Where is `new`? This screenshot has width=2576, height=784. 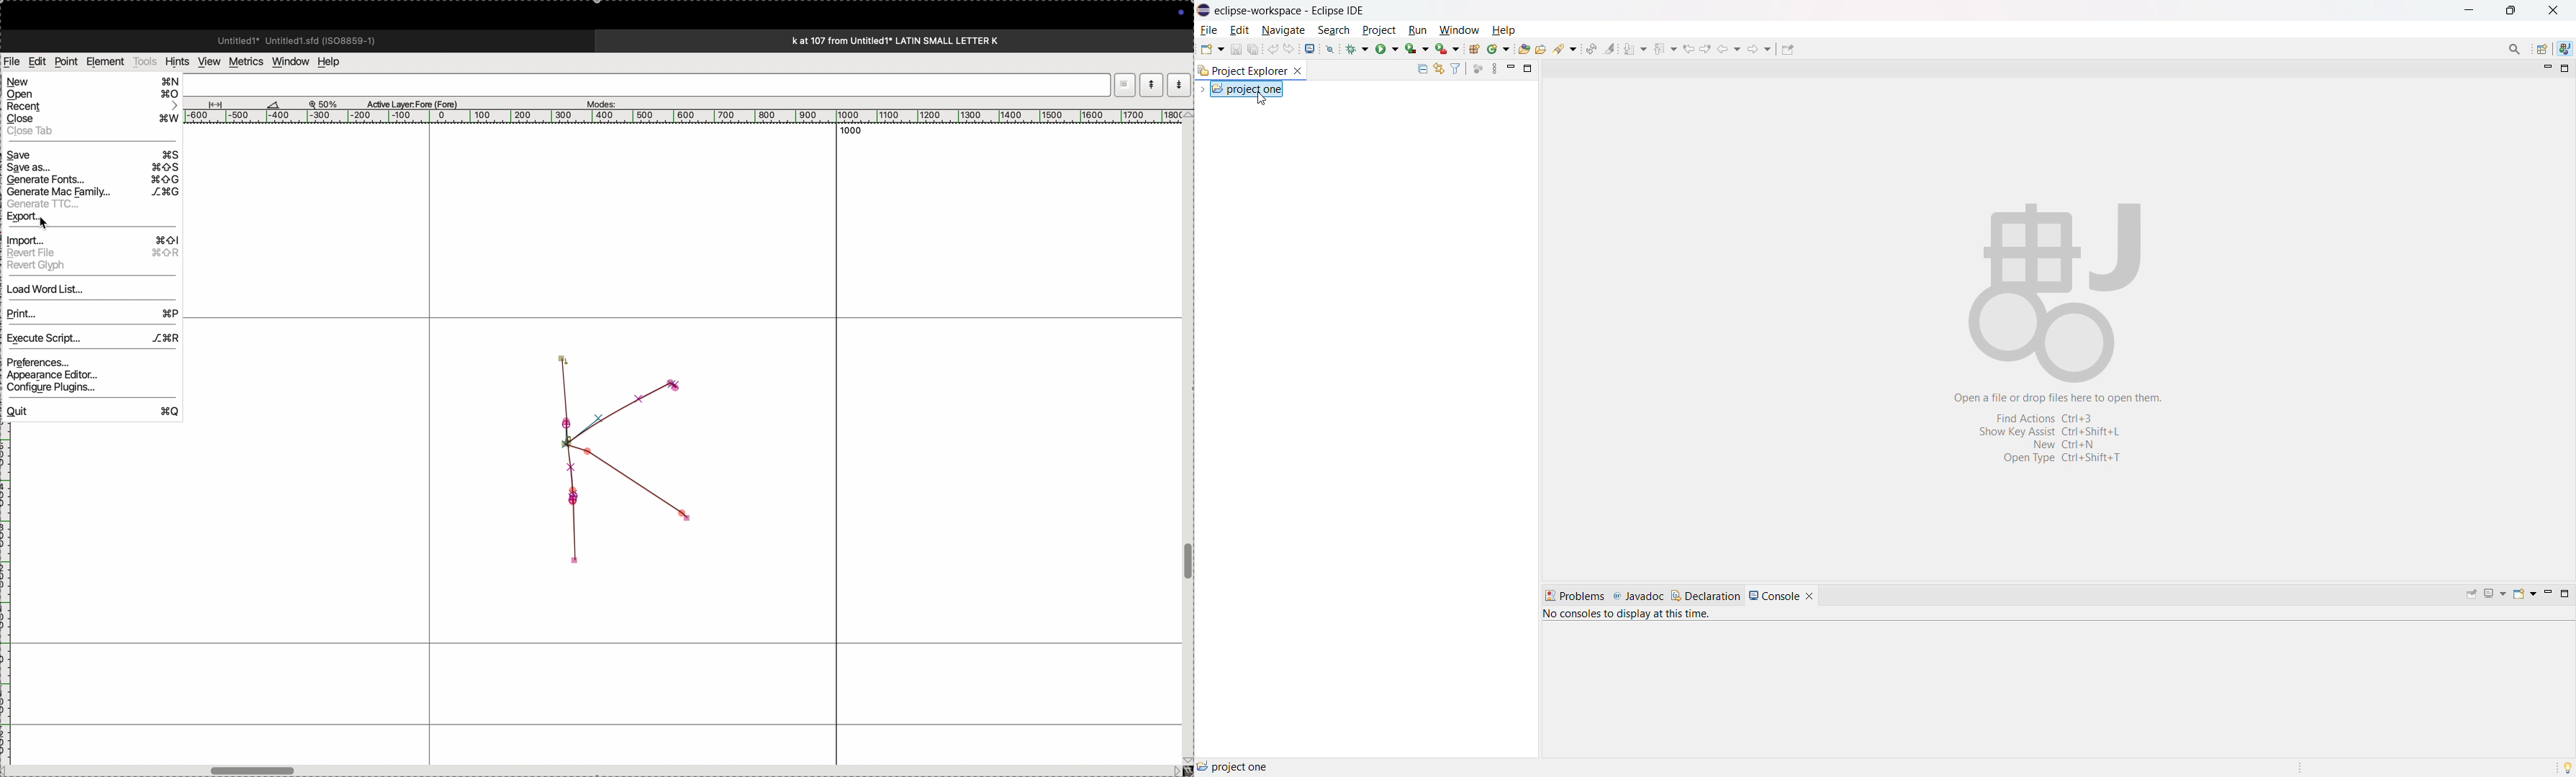
new is located at coordinates (96, 83).